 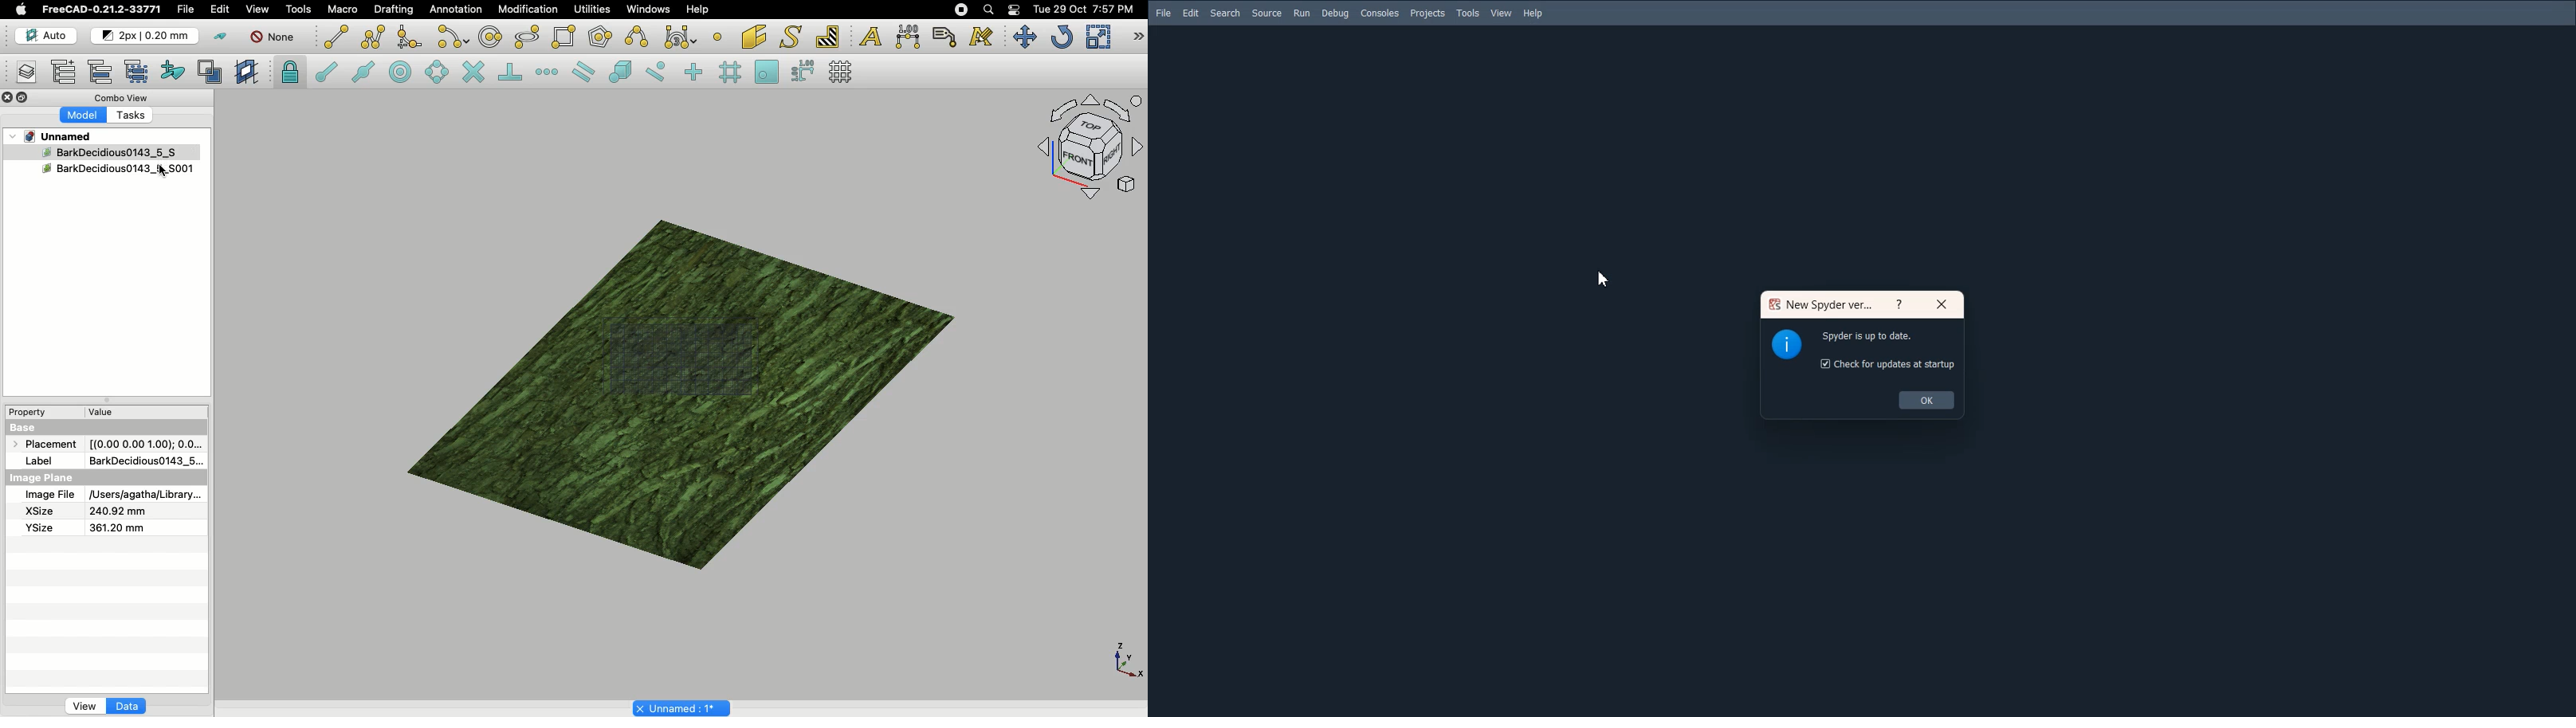 What do you see at coordinates (532, 11) in the screenshot?
I see `Modification` at bounding box center [532, 11].